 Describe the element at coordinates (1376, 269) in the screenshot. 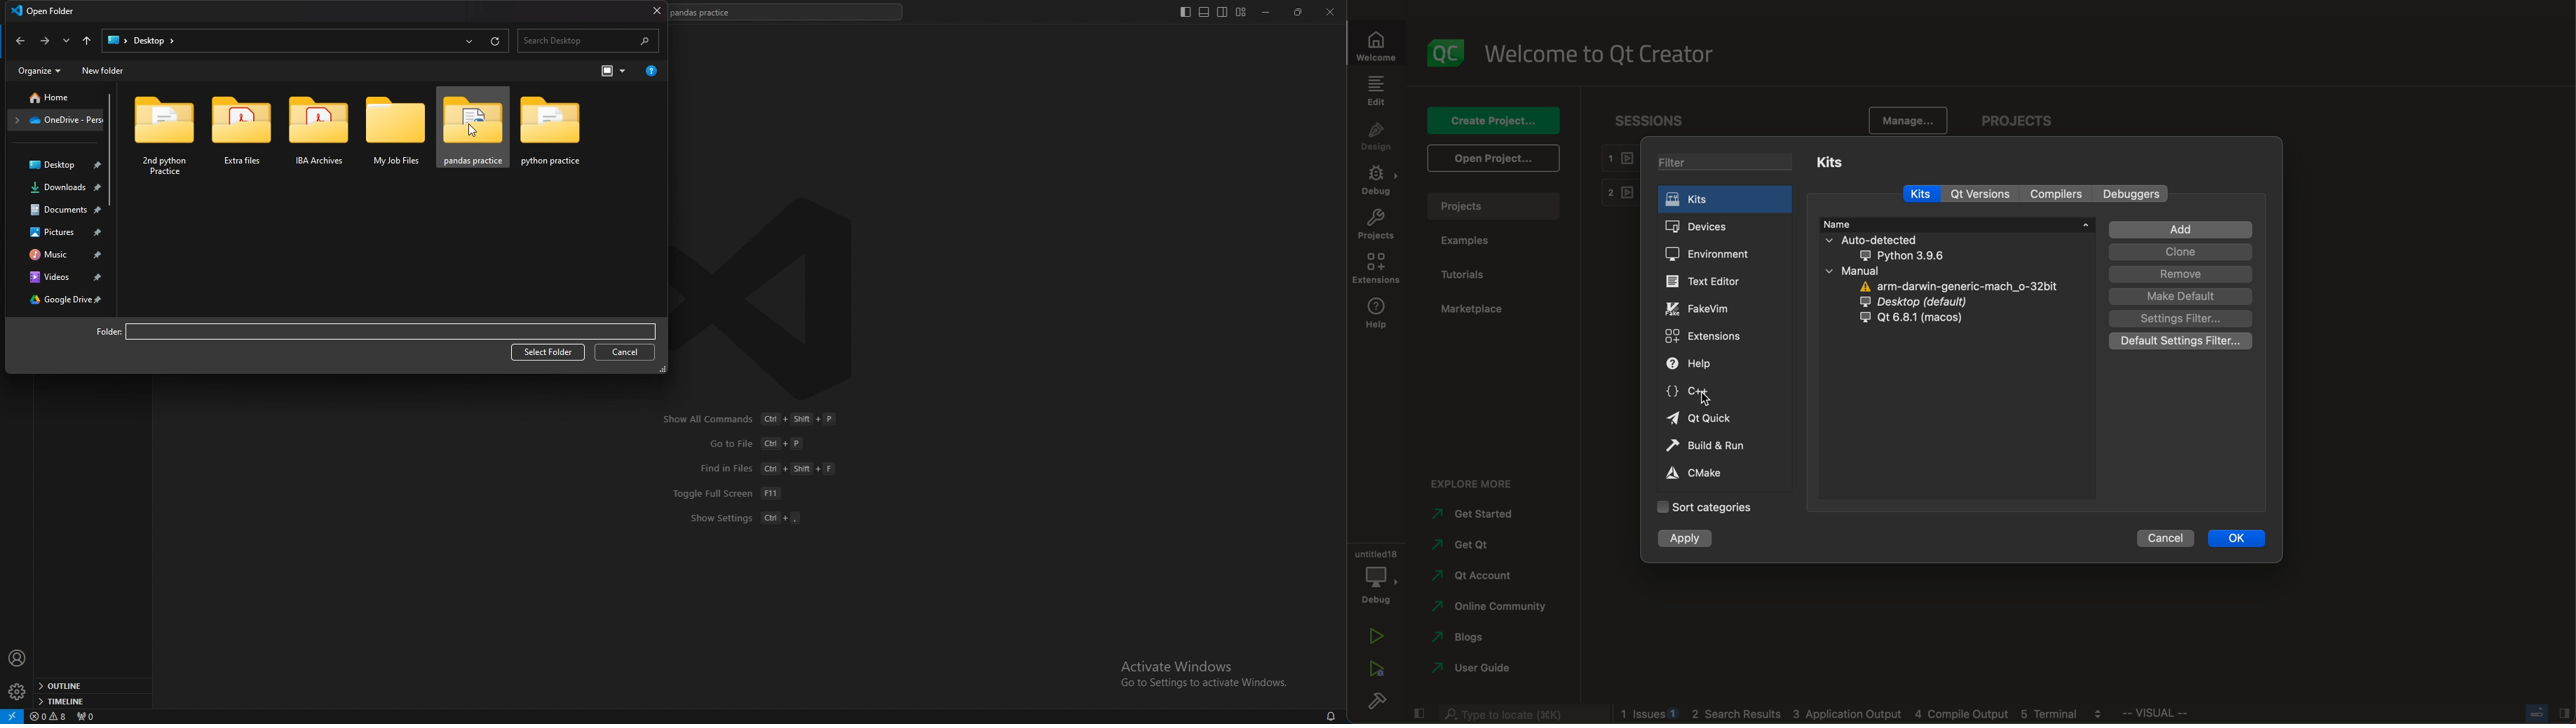

I see `extensions` at that location.